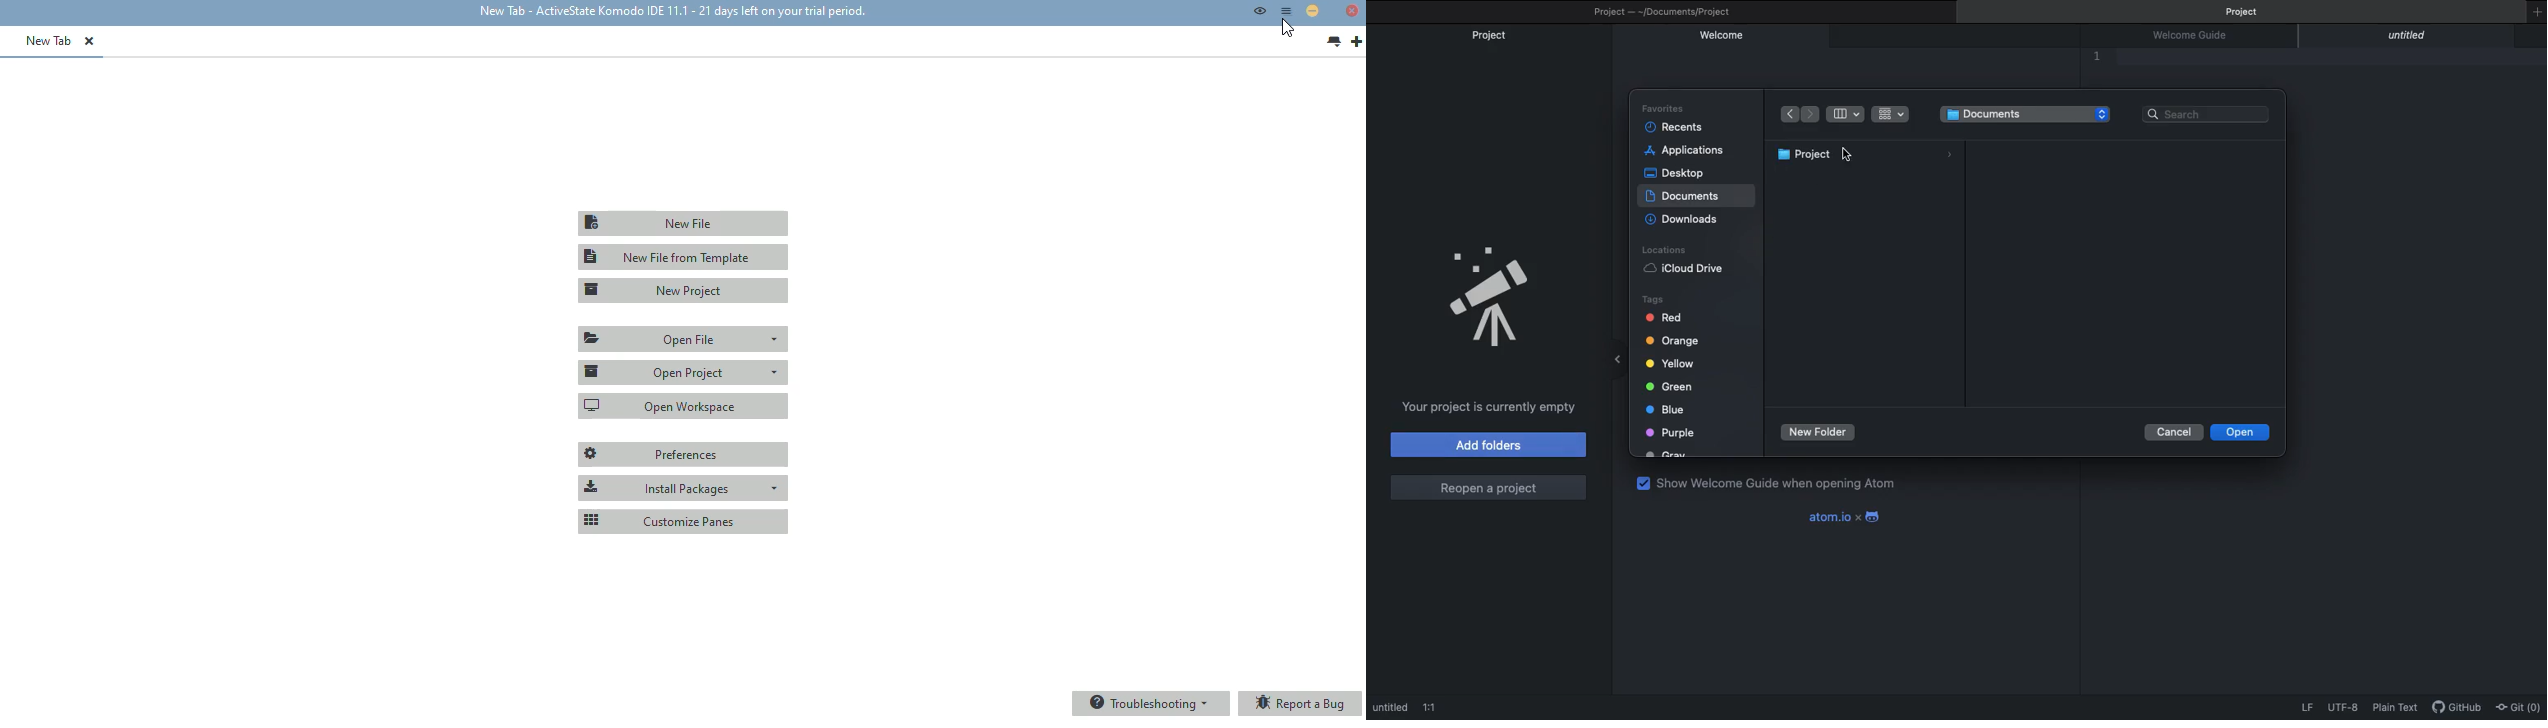 This screenshot has height=728, width=2548. What do you see at coordinates (1805, 156) in the screenshot?
I see `Project` at bounding box center [1805, 156].